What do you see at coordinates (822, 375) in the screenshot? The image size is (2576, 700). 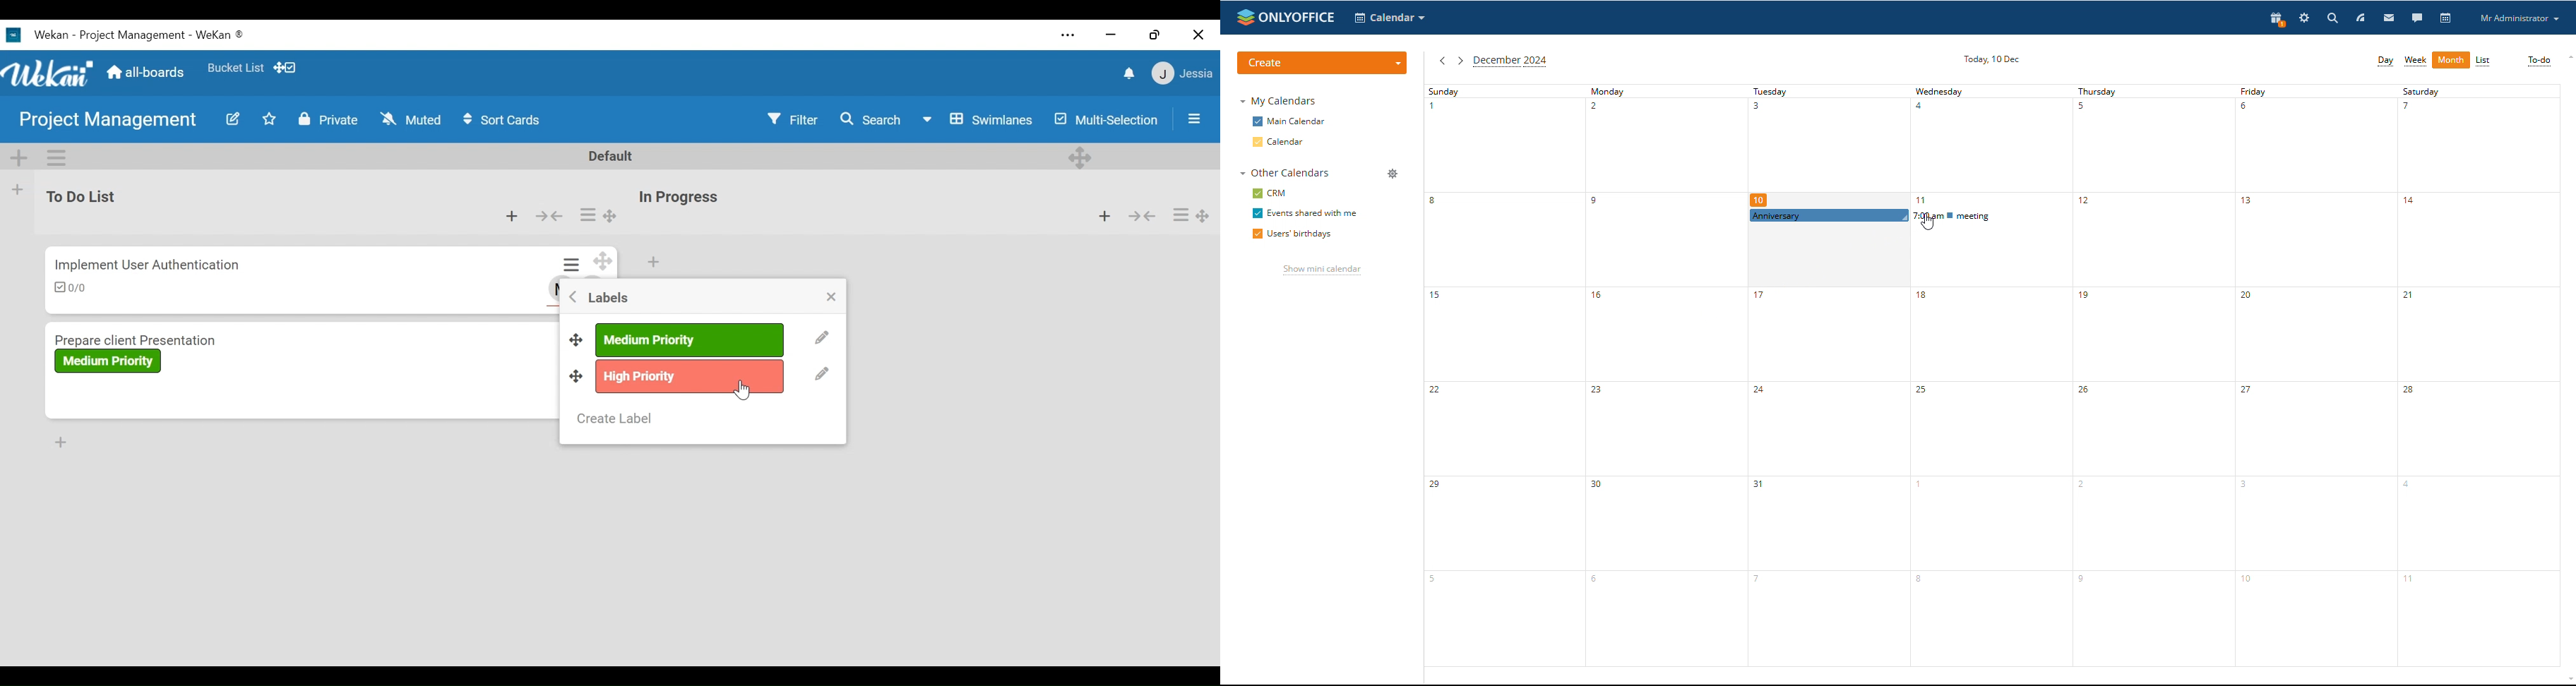 I see `Edit` at bounding box center [822, 375].